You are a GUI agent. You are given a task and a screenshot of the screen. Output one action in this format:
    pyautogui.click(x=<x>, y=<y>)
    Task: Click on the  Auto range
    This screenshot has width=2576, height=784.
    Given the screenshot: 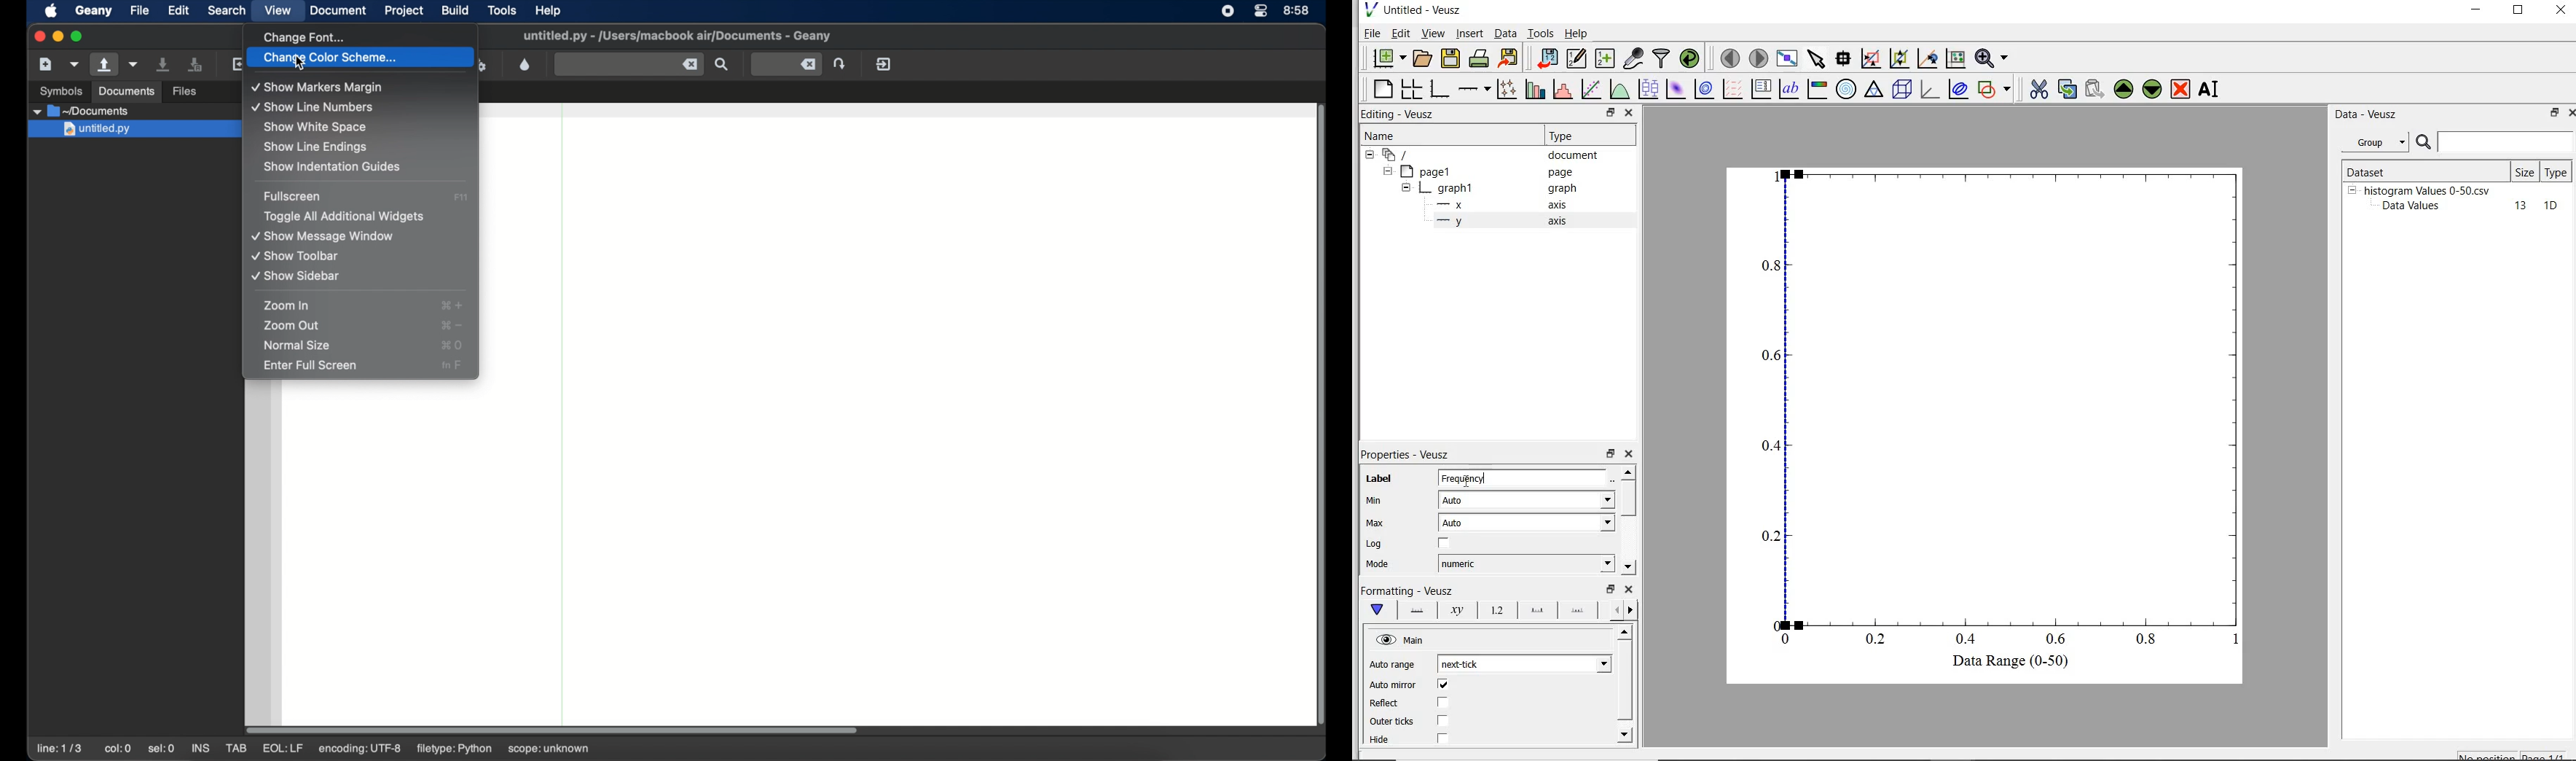 What is the action you would take?
    pyautogui.click(x=1393, y=666)
    